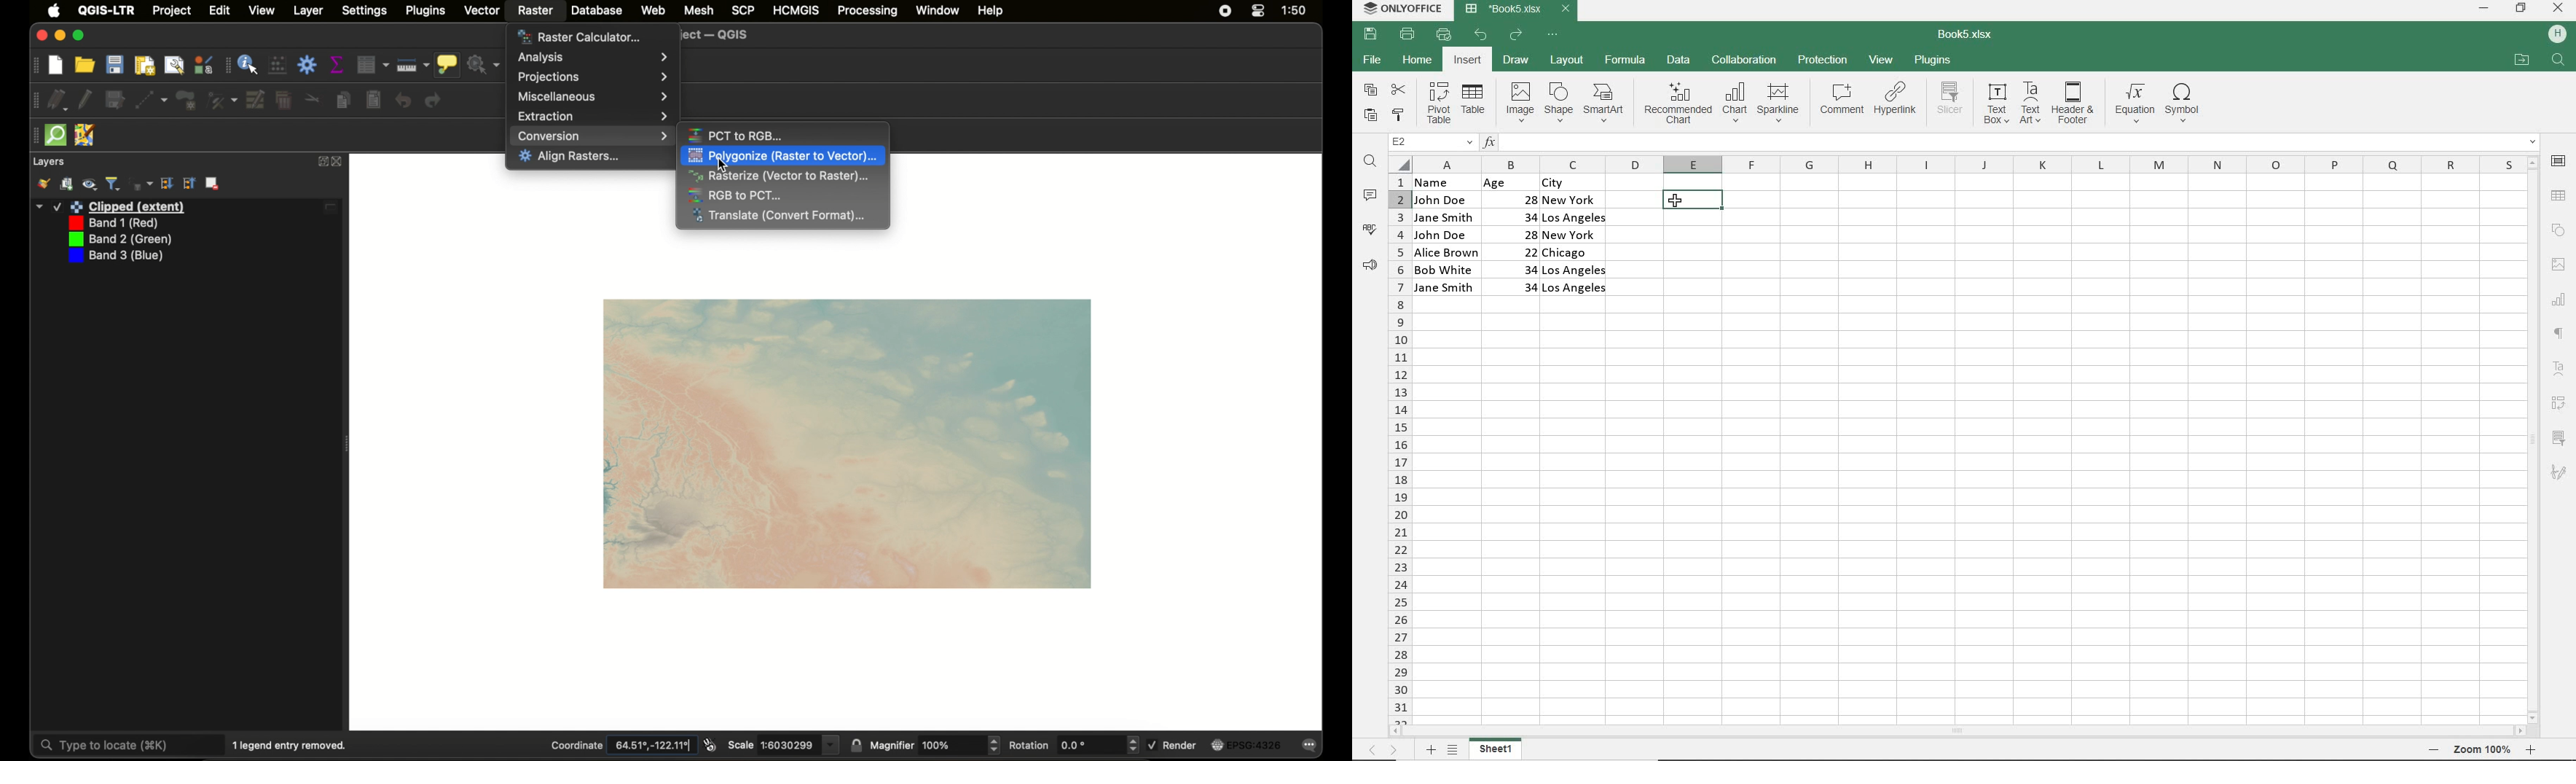  I want to click on pct to rgb, so click(737, 135).